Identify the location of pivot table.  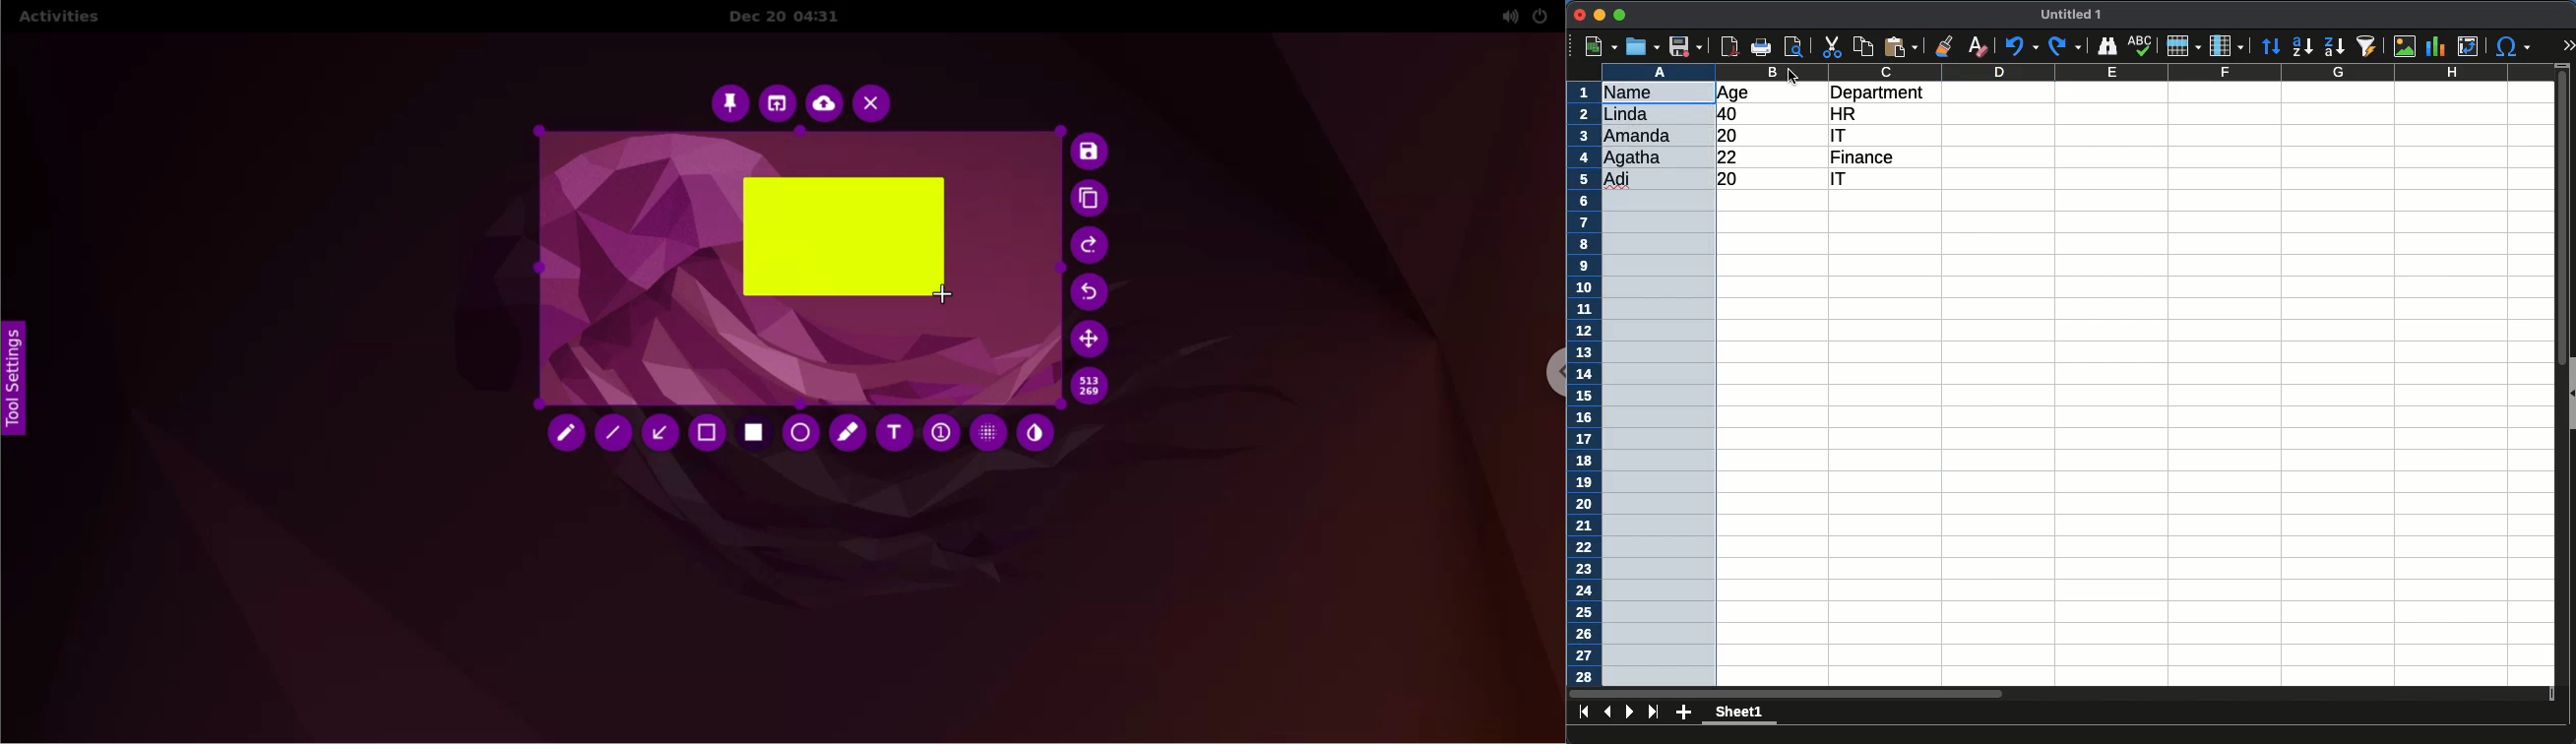
(2468, 47).